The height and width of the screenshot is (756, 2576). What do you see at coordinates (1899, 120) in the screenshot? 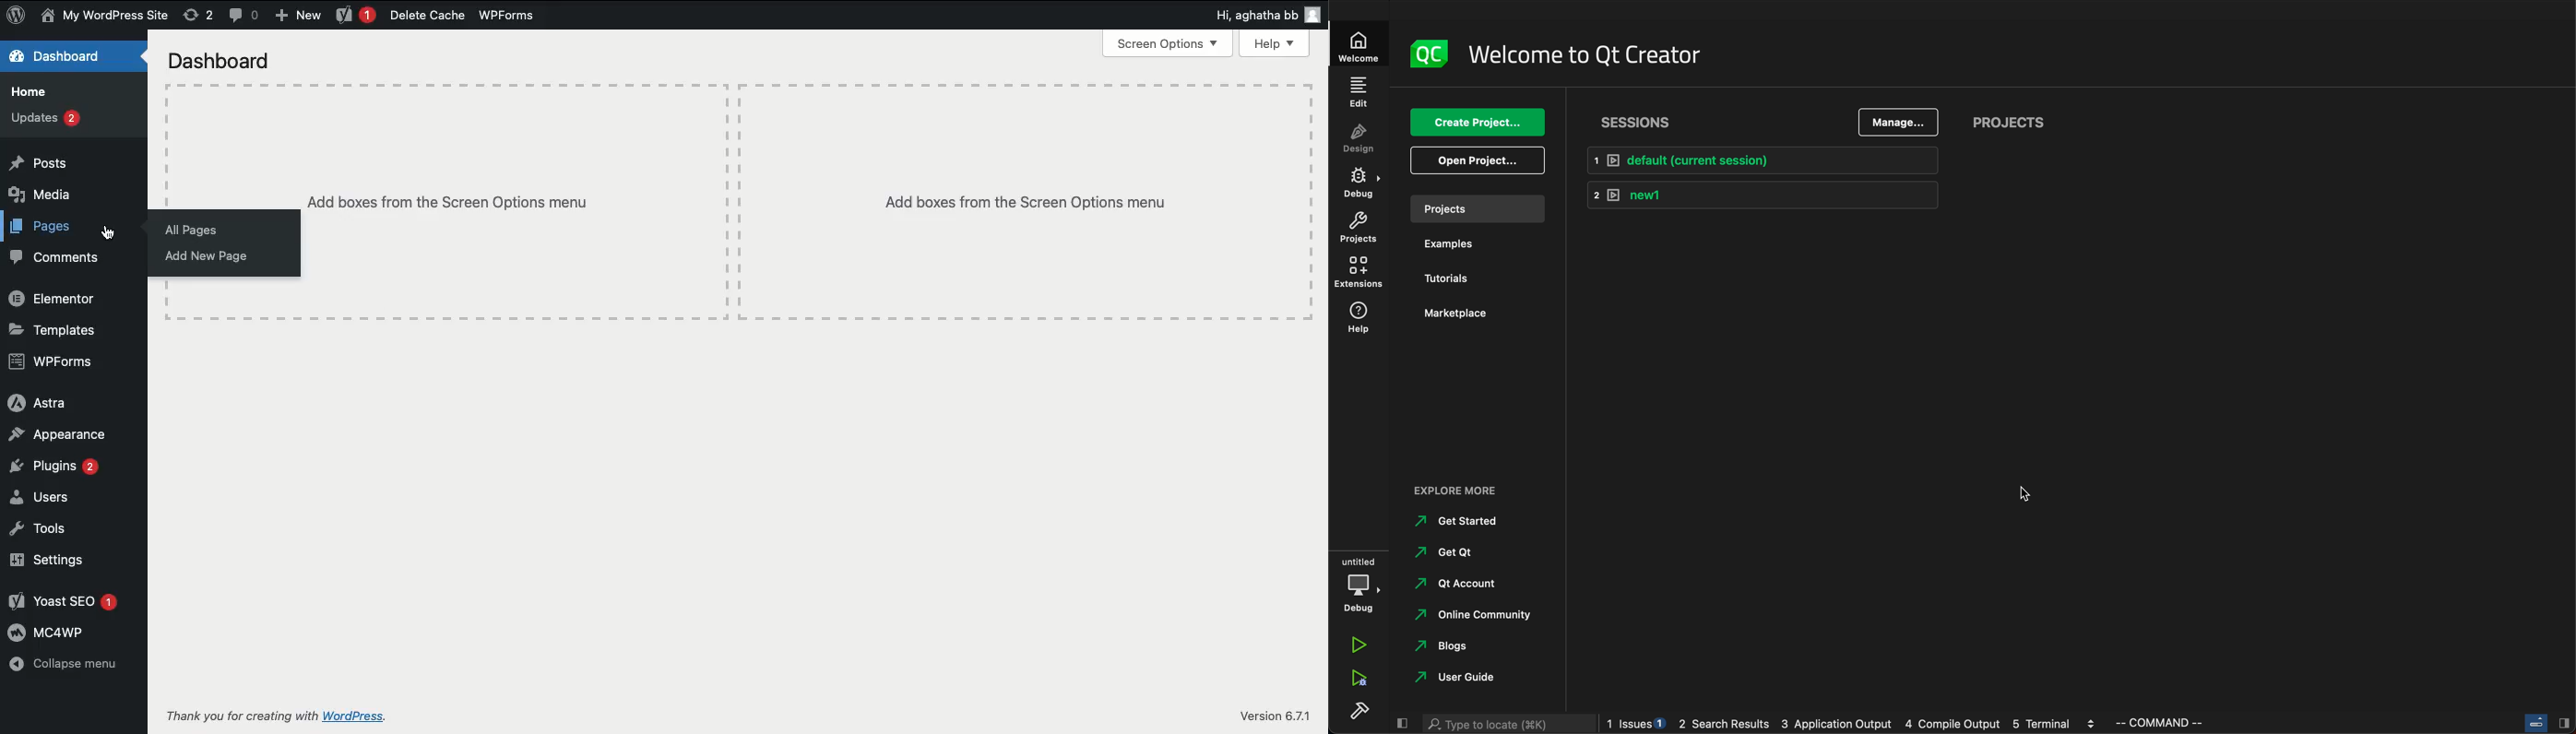
I see `manage` at bounding box center [1899, 120].